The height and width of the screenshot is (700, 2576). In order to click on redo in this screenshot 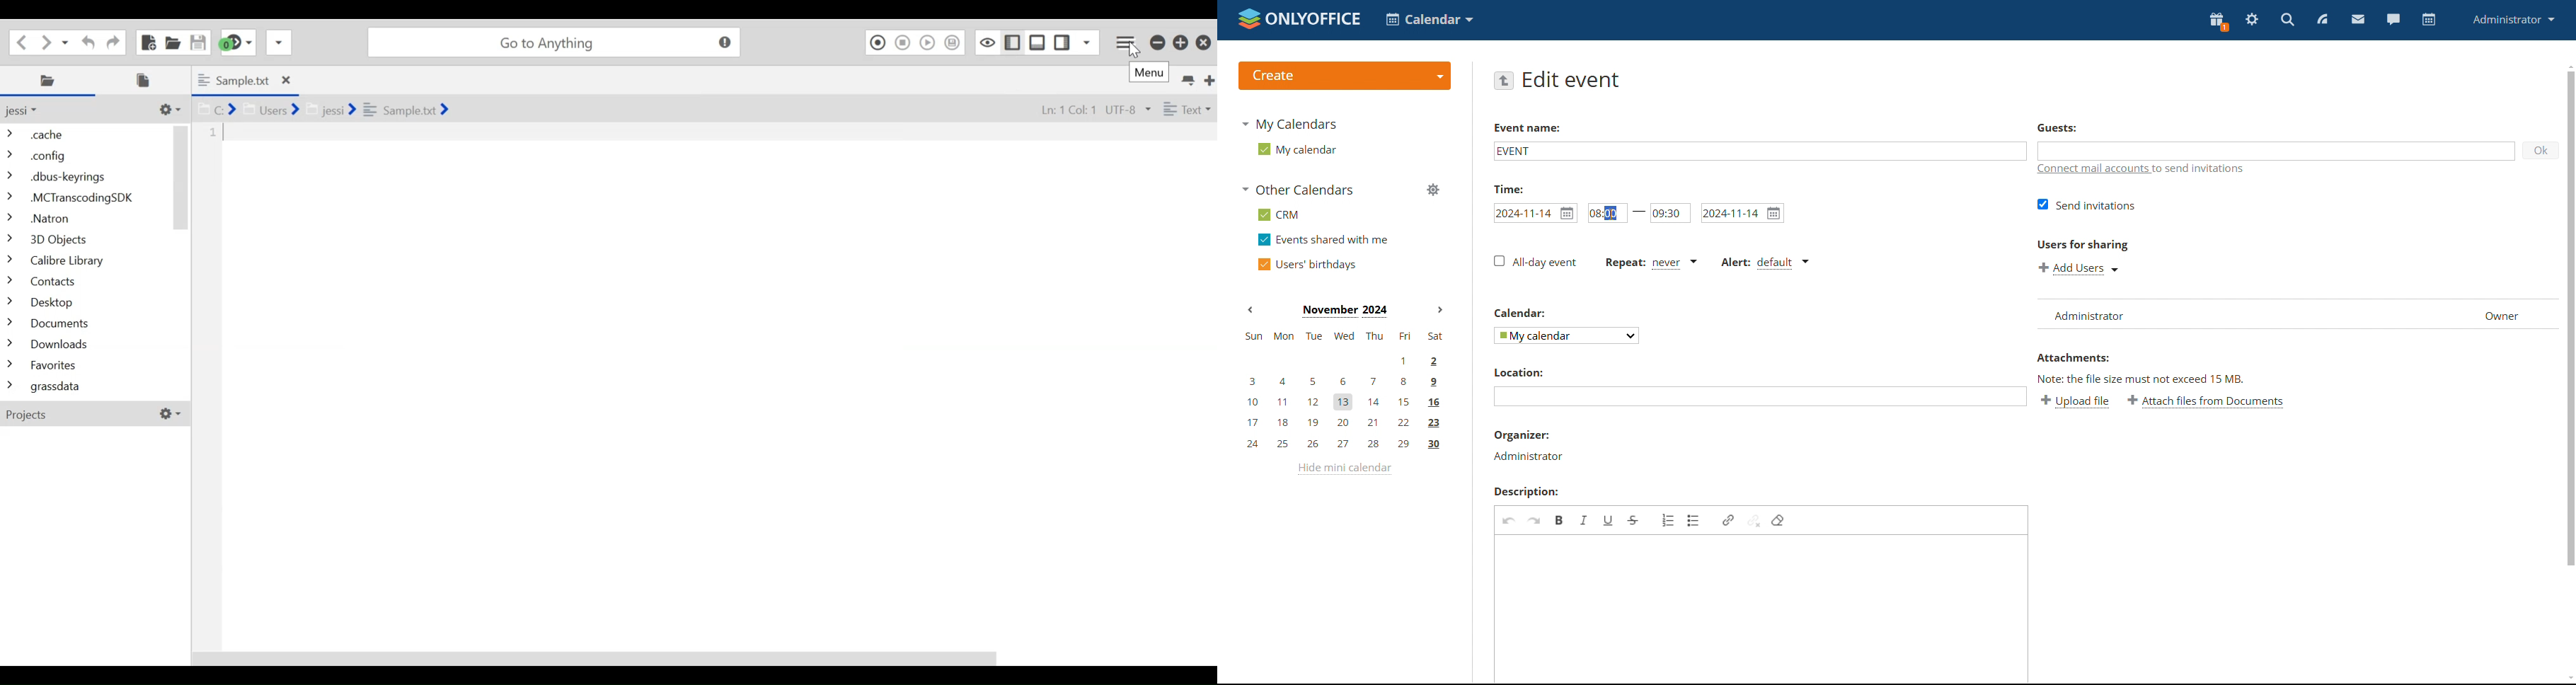, I will do `click(1534, 519)`.